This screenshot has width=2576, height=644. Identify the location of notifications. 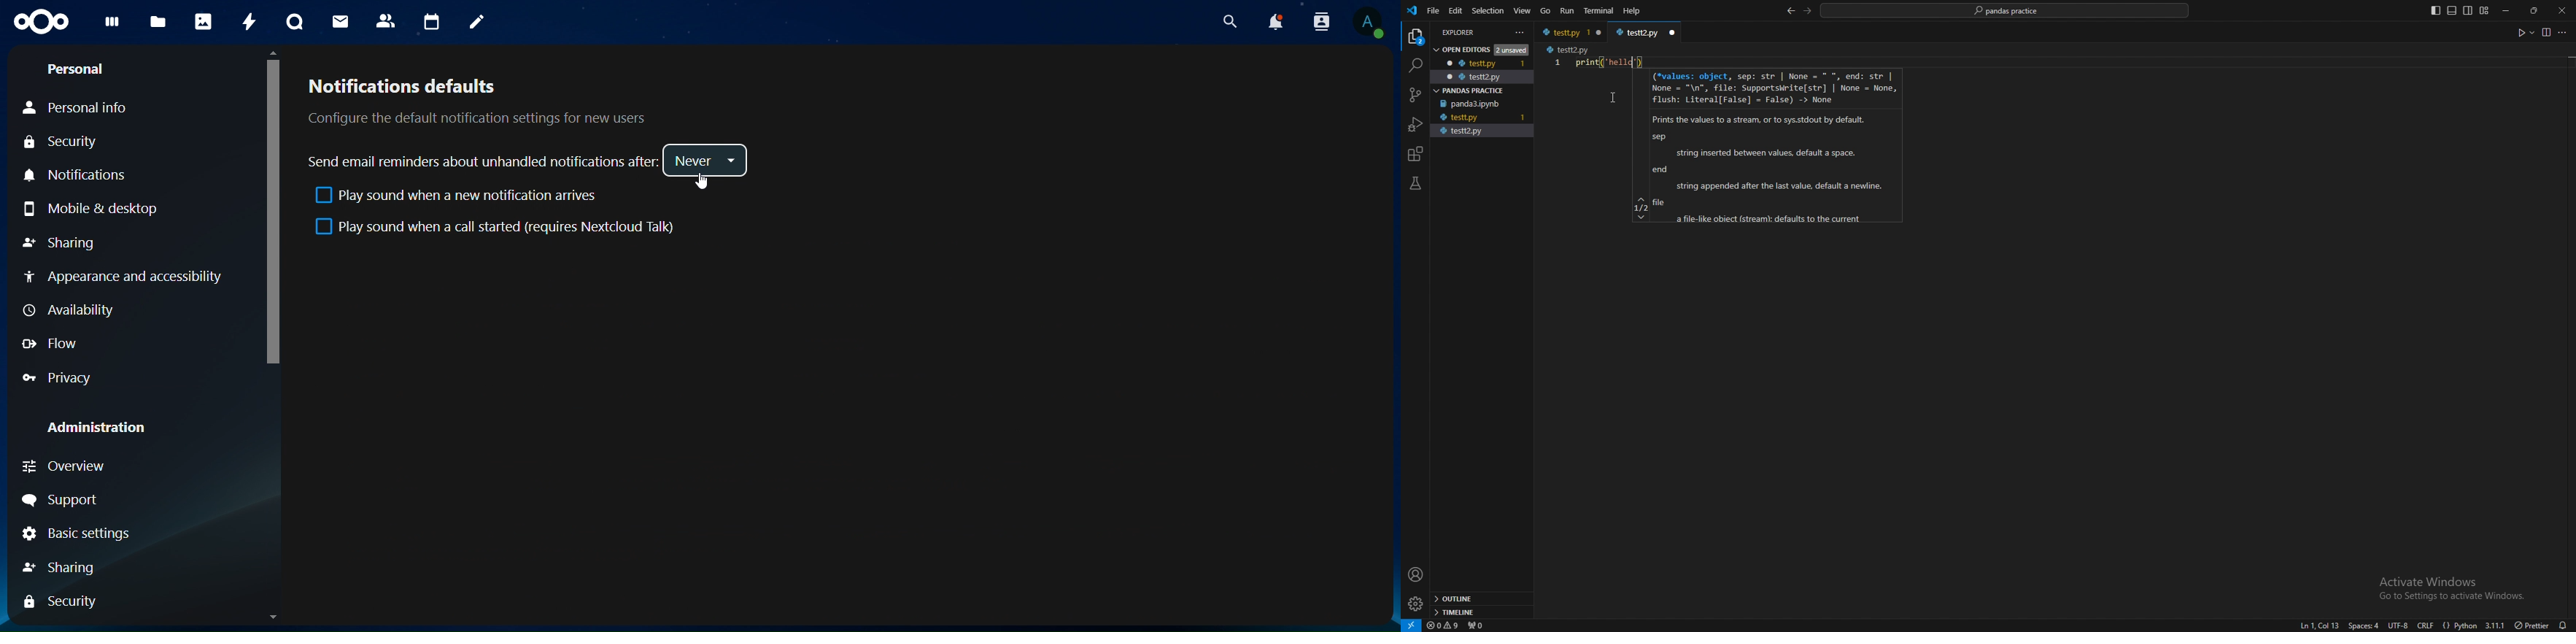
(1274, 22).